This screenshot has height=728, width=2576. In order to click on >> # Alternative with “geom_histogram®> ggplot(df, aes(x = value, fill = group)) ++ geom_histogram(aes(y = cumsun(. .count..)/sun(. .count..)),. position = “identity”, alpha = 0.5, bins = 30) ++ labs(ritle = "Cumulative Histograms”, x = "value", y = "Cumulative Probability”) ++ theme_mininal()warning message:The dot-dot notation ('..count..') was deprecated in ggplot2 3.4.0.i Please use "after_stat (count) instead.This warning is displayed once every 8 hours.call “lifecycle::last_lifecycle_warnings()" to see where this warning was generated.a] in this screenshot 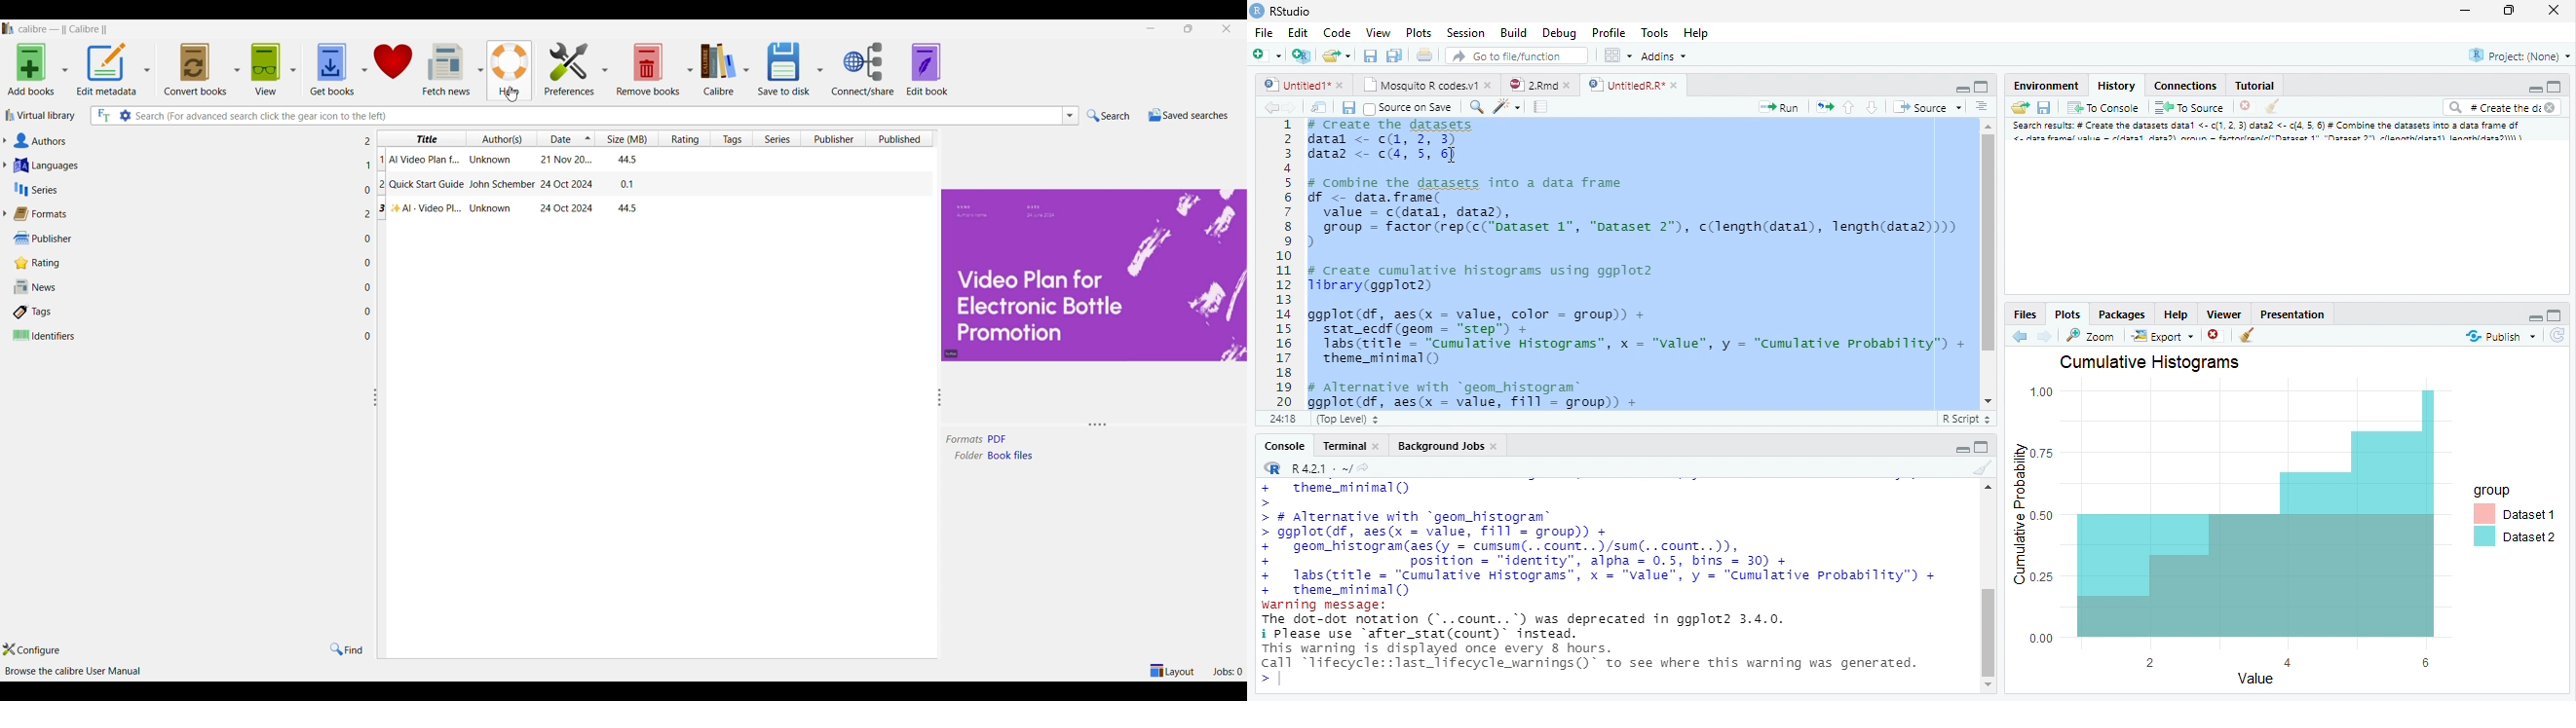, I will do `click(1613, 589)`.